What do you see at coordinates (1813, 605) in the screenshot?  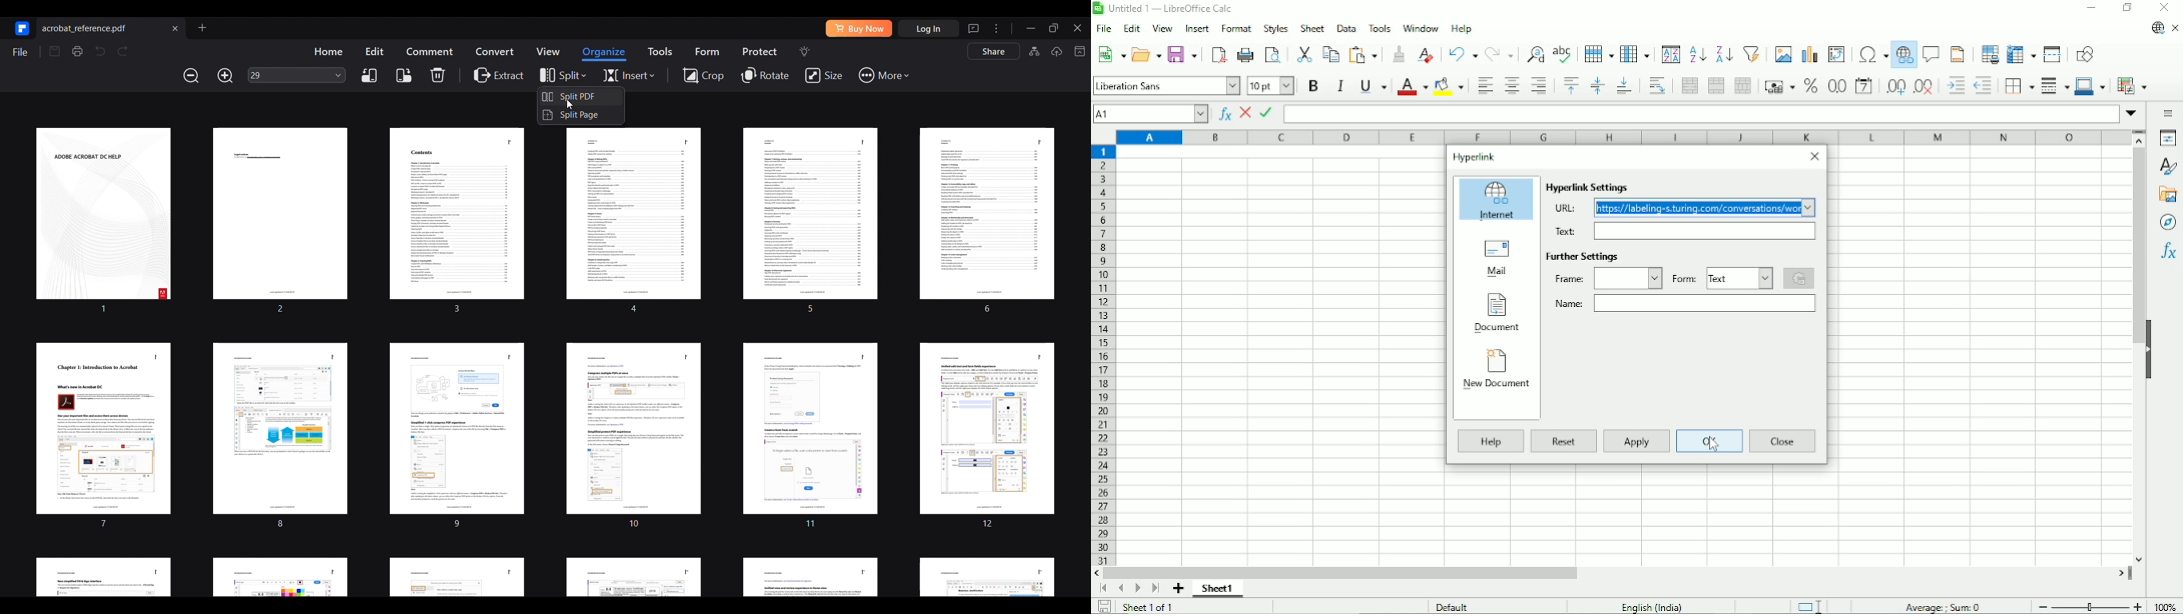 I see `Standard selection` at bounding box center [1813, 605].